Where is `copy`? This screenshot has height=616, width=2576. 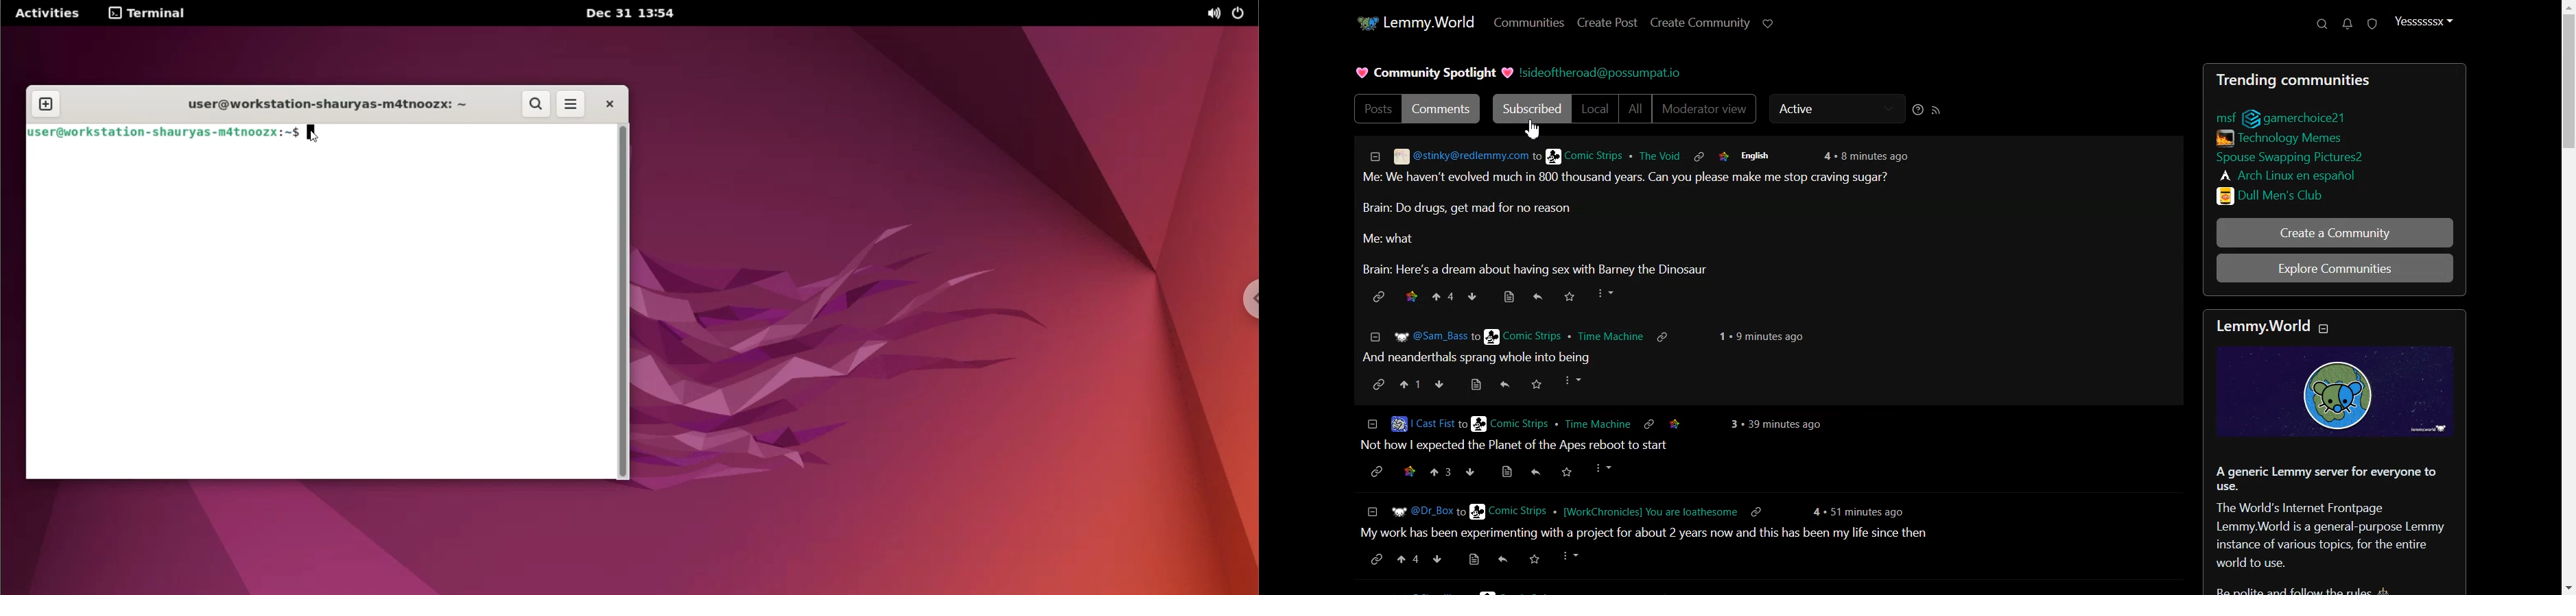
copy is located at coordinates (1699, 155).